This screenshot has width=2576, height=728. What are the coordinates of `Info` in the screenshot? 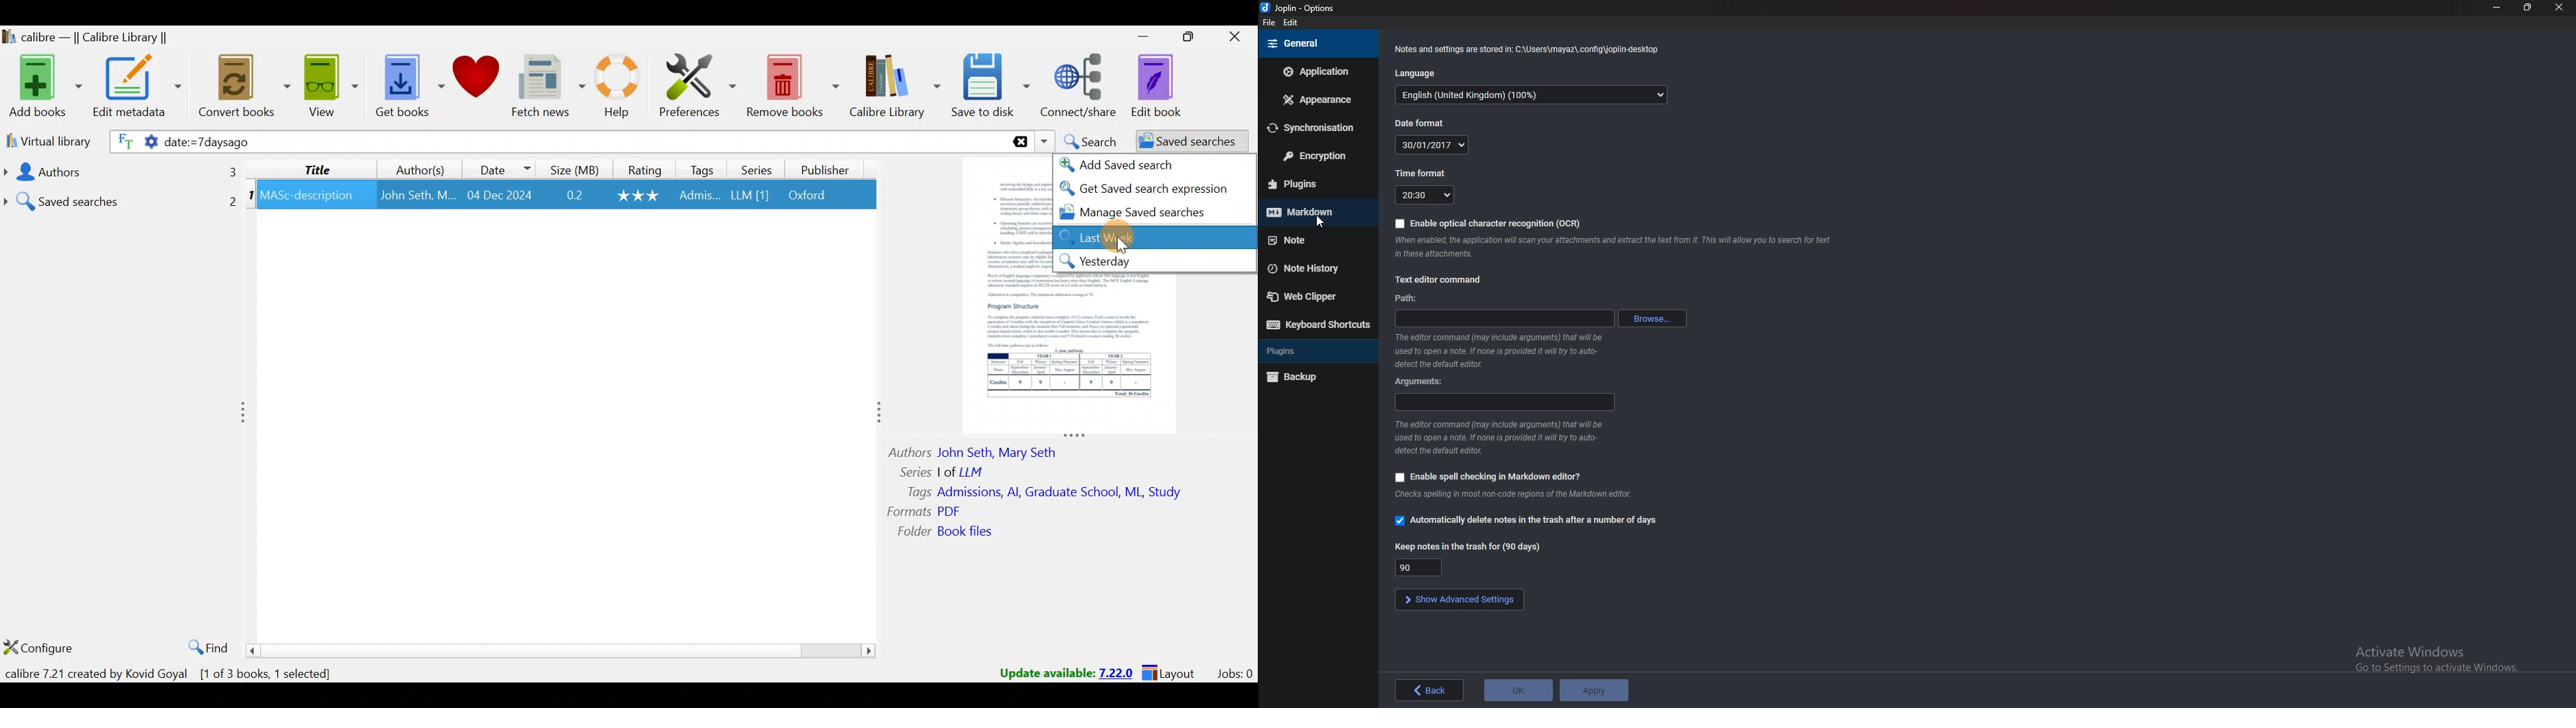 It's located at (1530, 50).